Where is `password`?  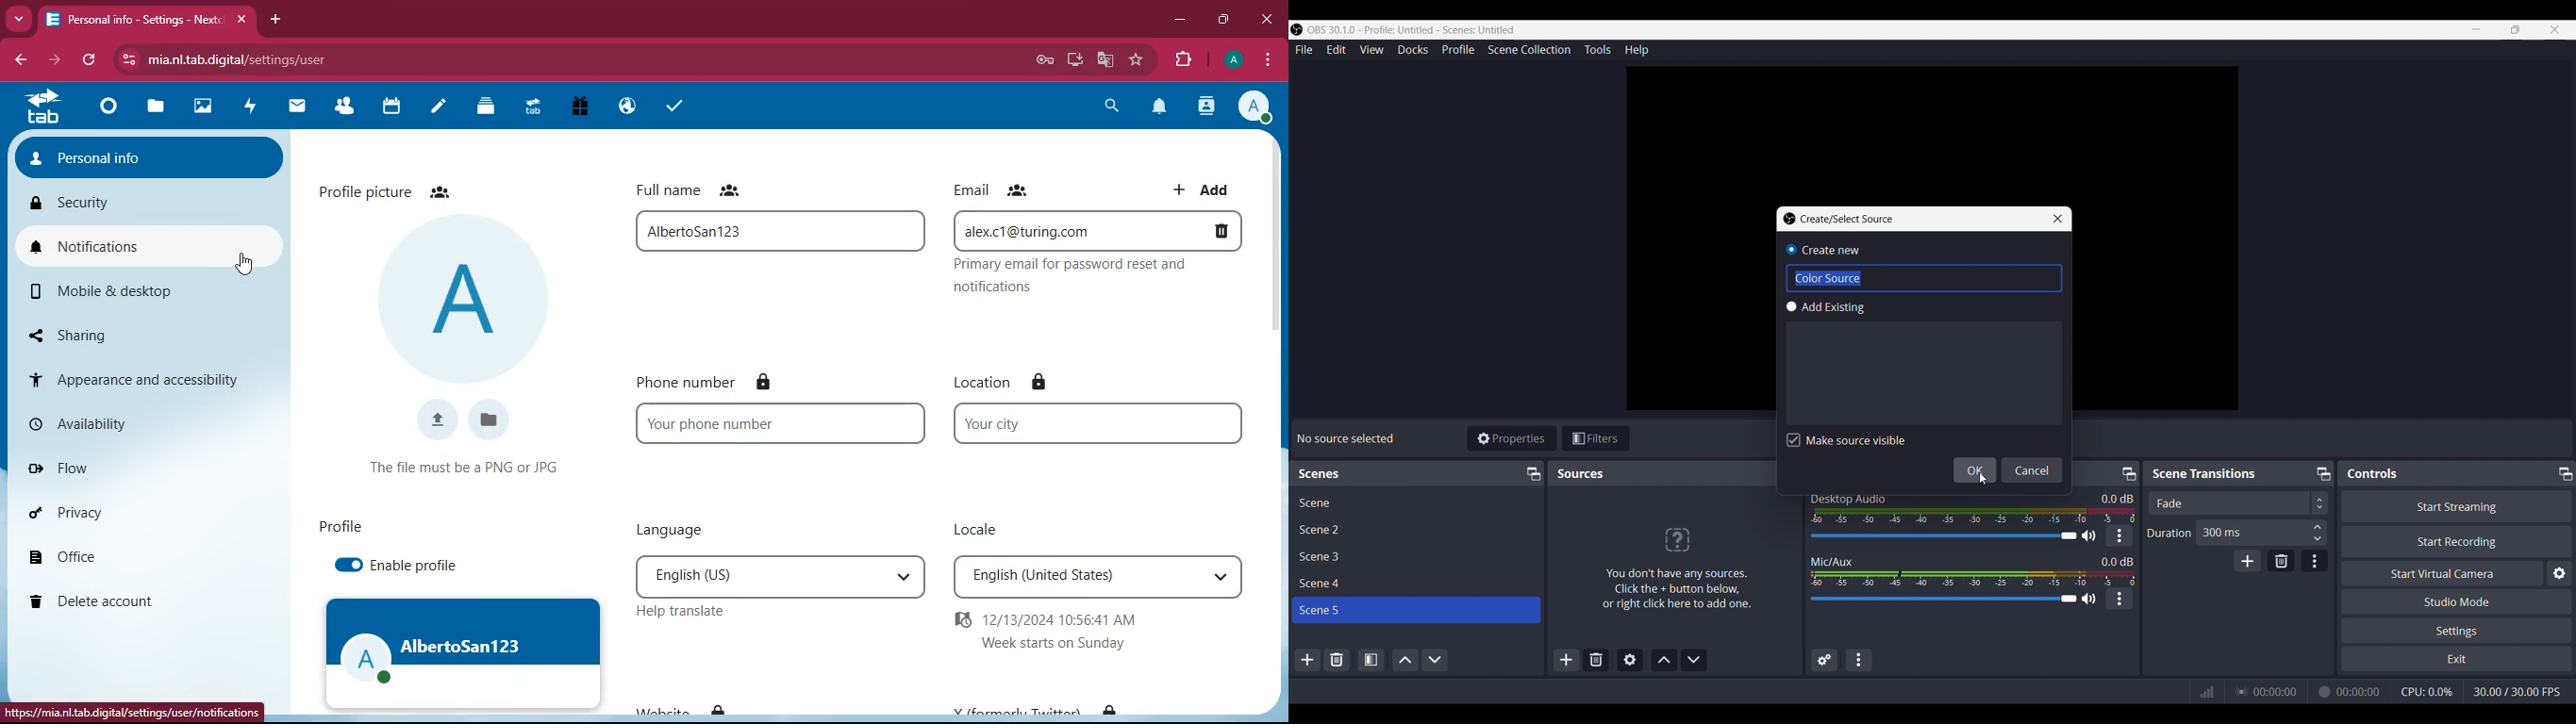
password is located at coordinates (1039, 61).